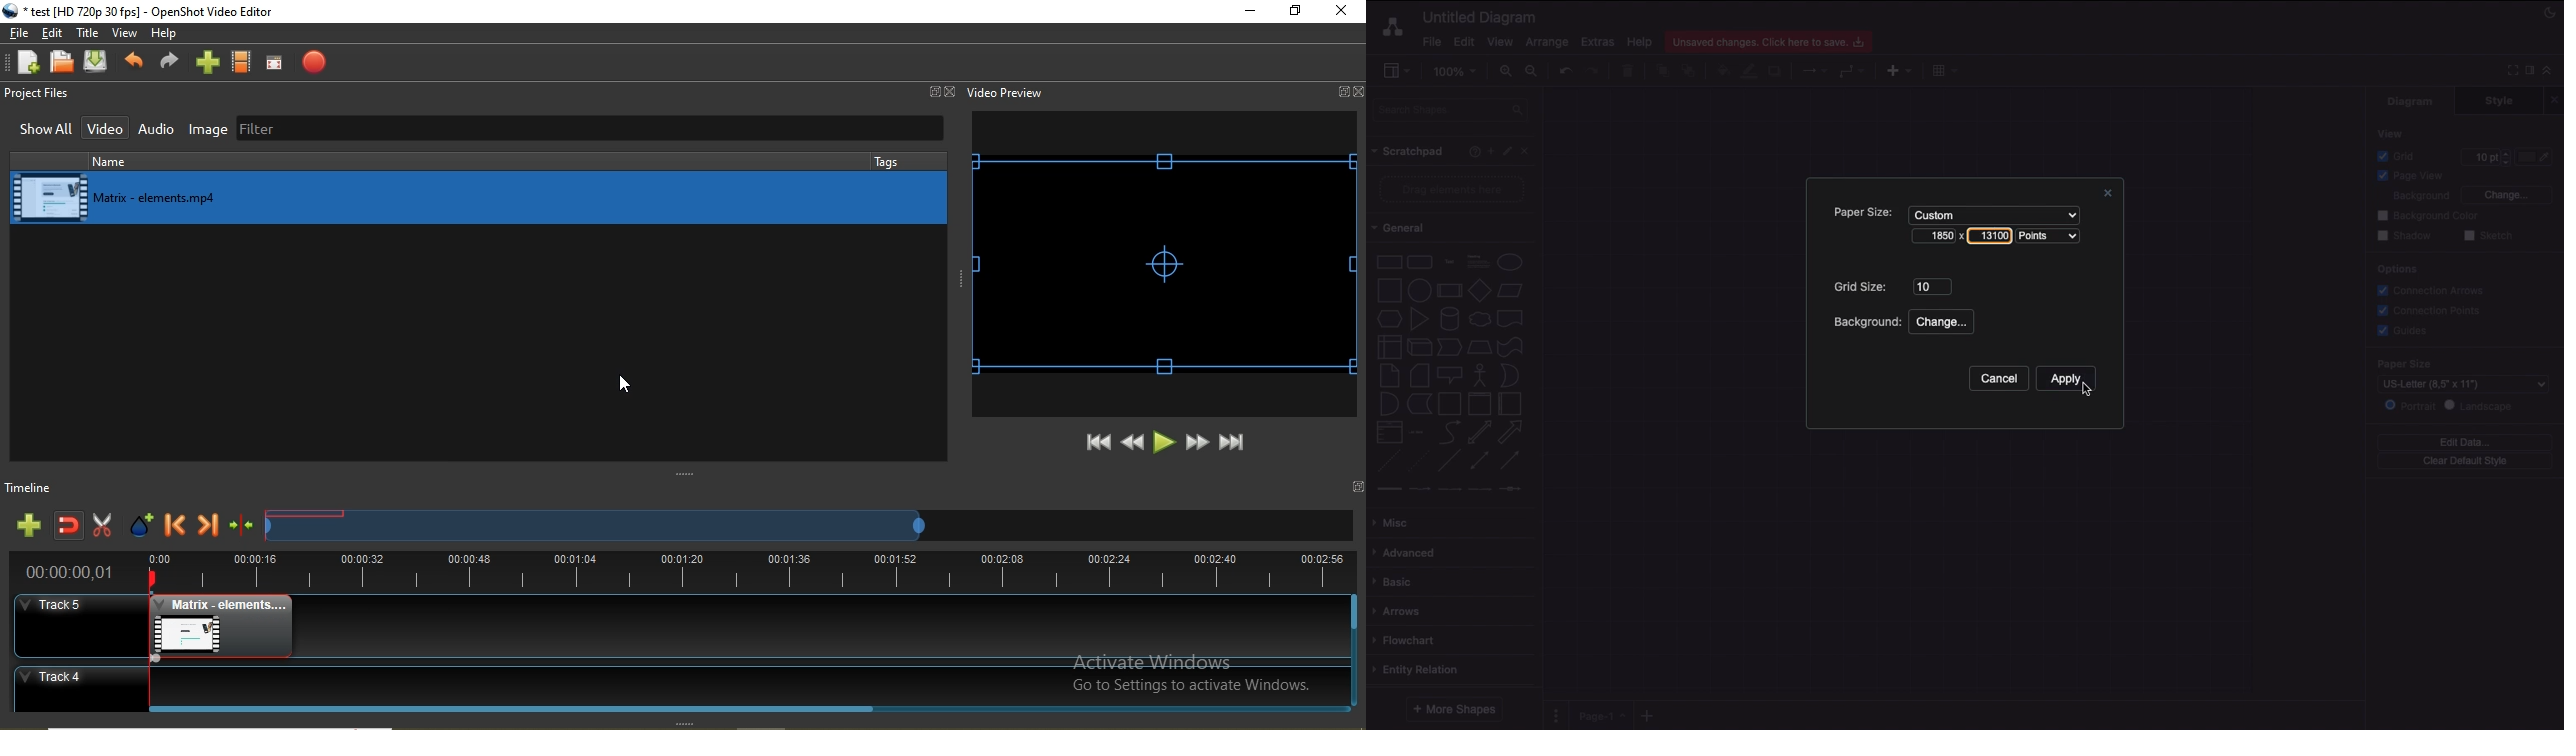  I want to click on Zoom out, so click(1534, 72).